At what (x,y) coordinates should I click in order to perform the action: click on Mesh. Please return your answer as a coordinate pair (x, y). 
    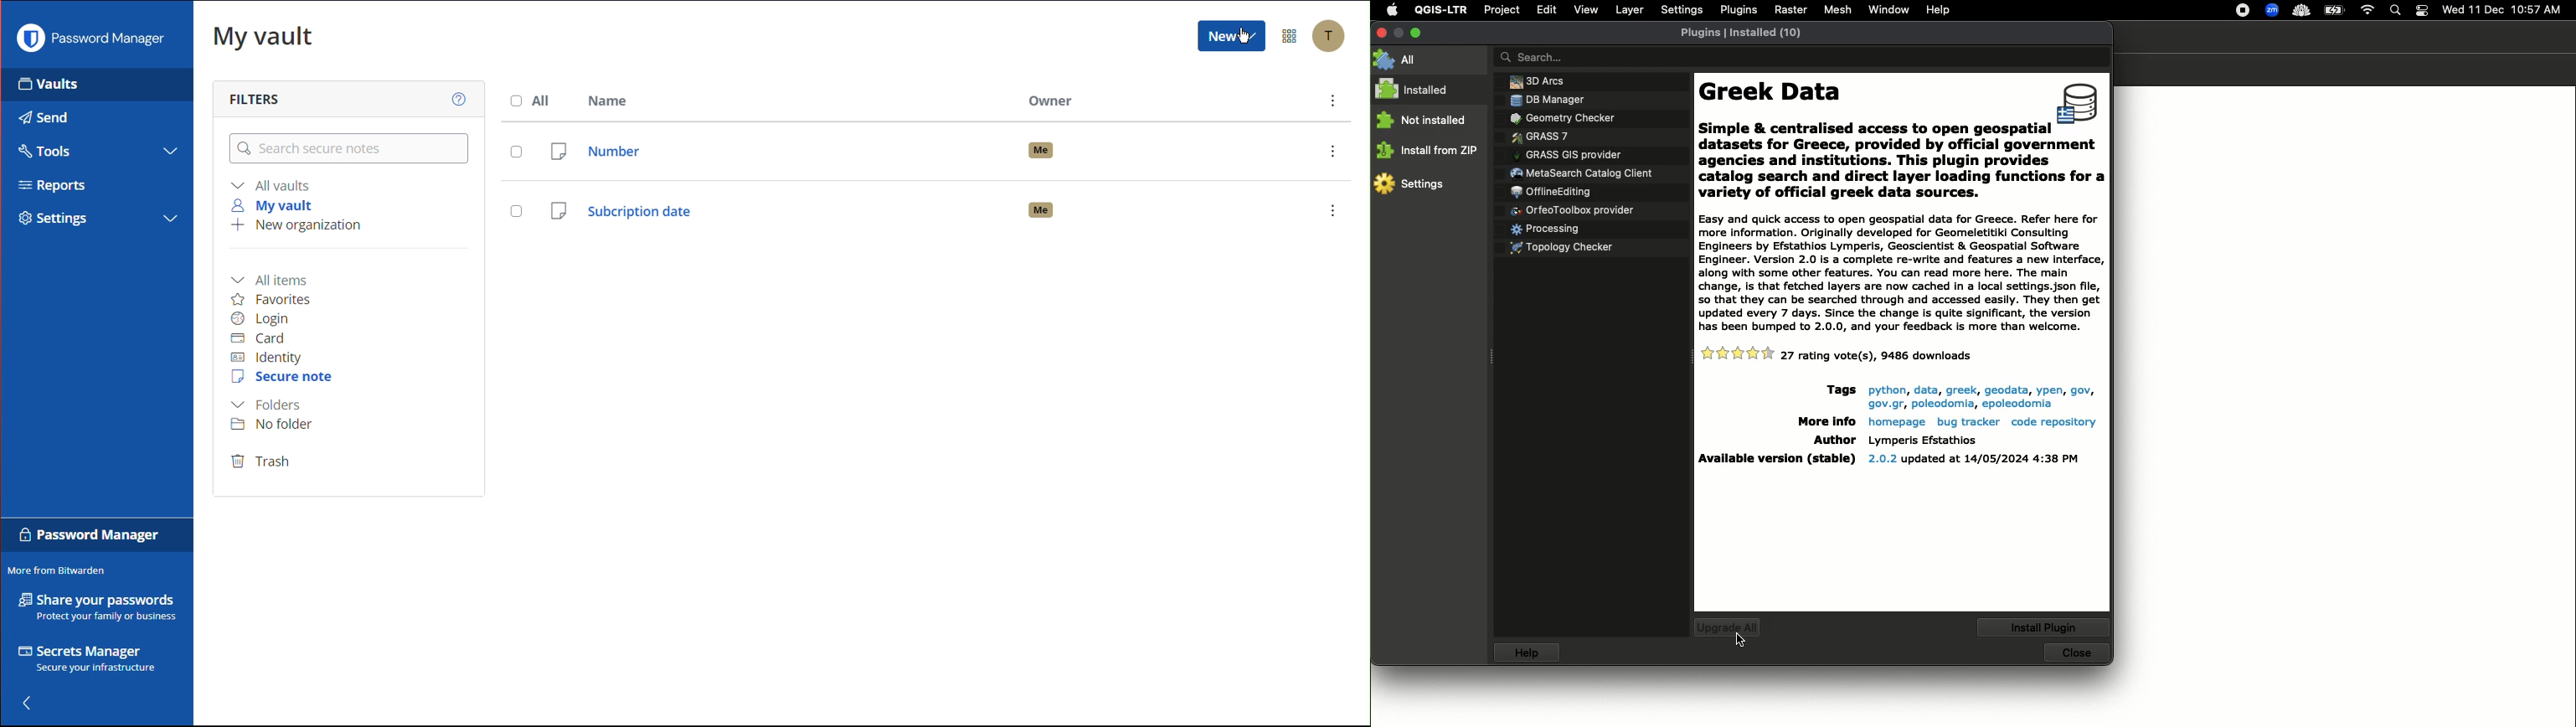
    Looking at the image, I should click on (1838, 11).